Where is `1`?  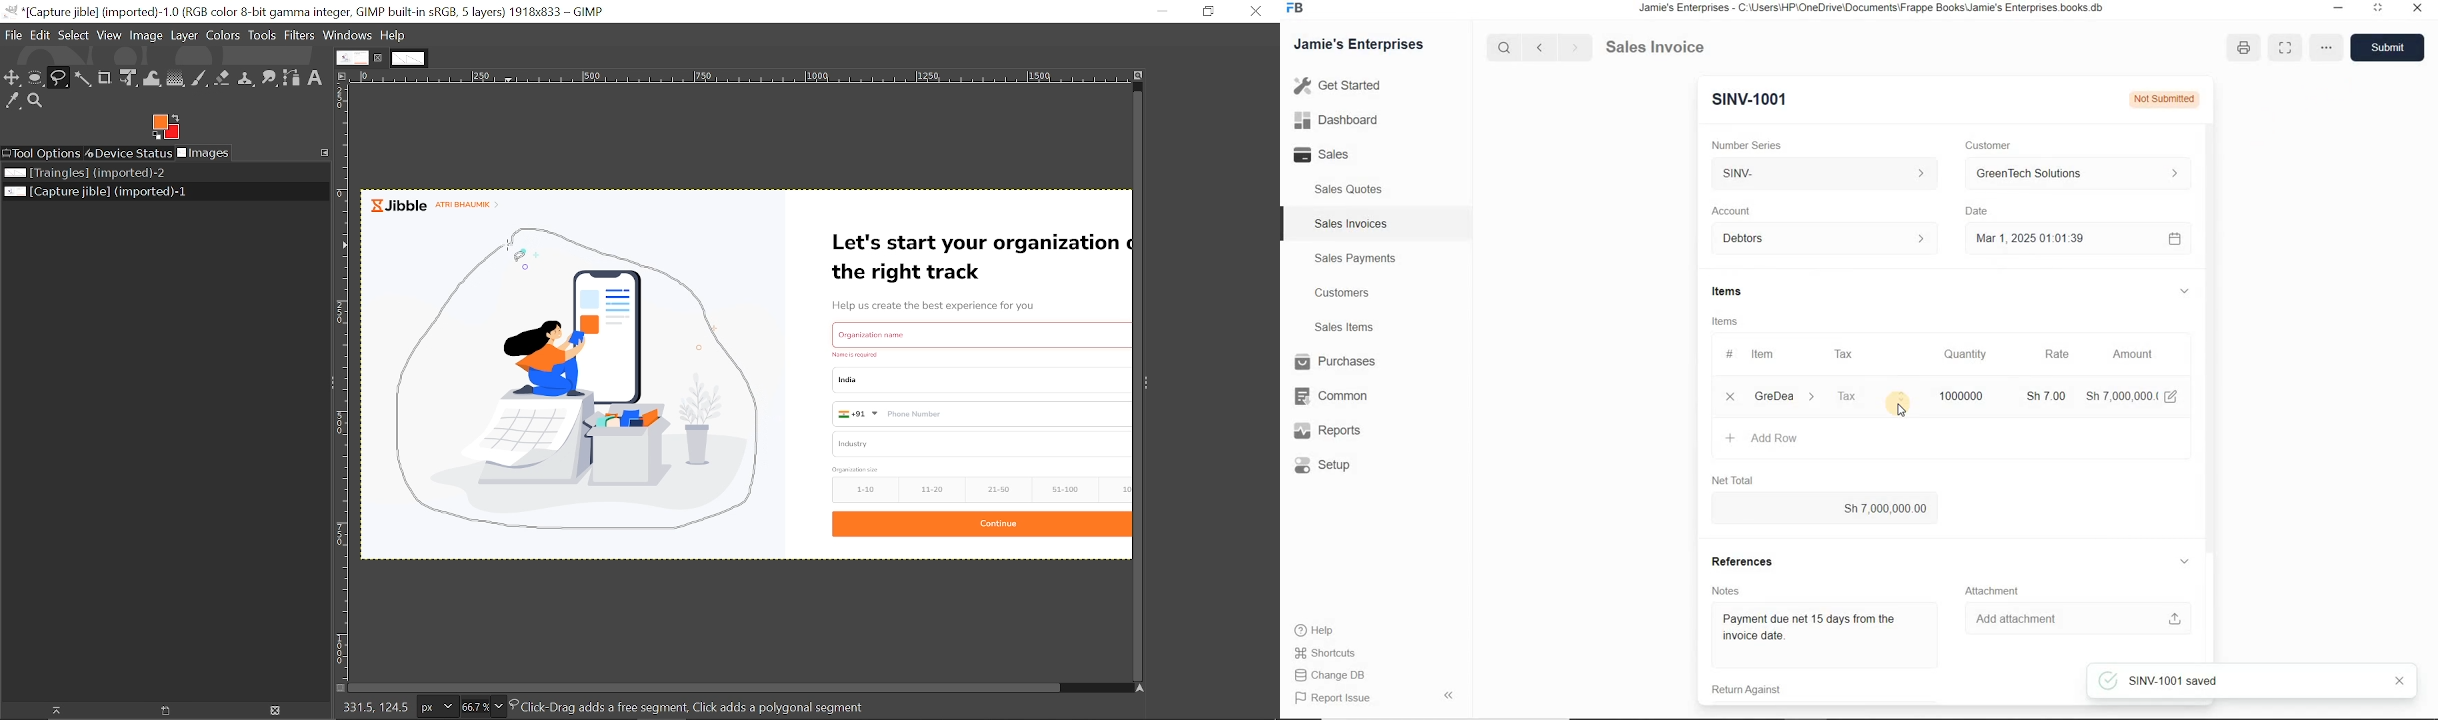
1 is located at coordinates (1730, 397).